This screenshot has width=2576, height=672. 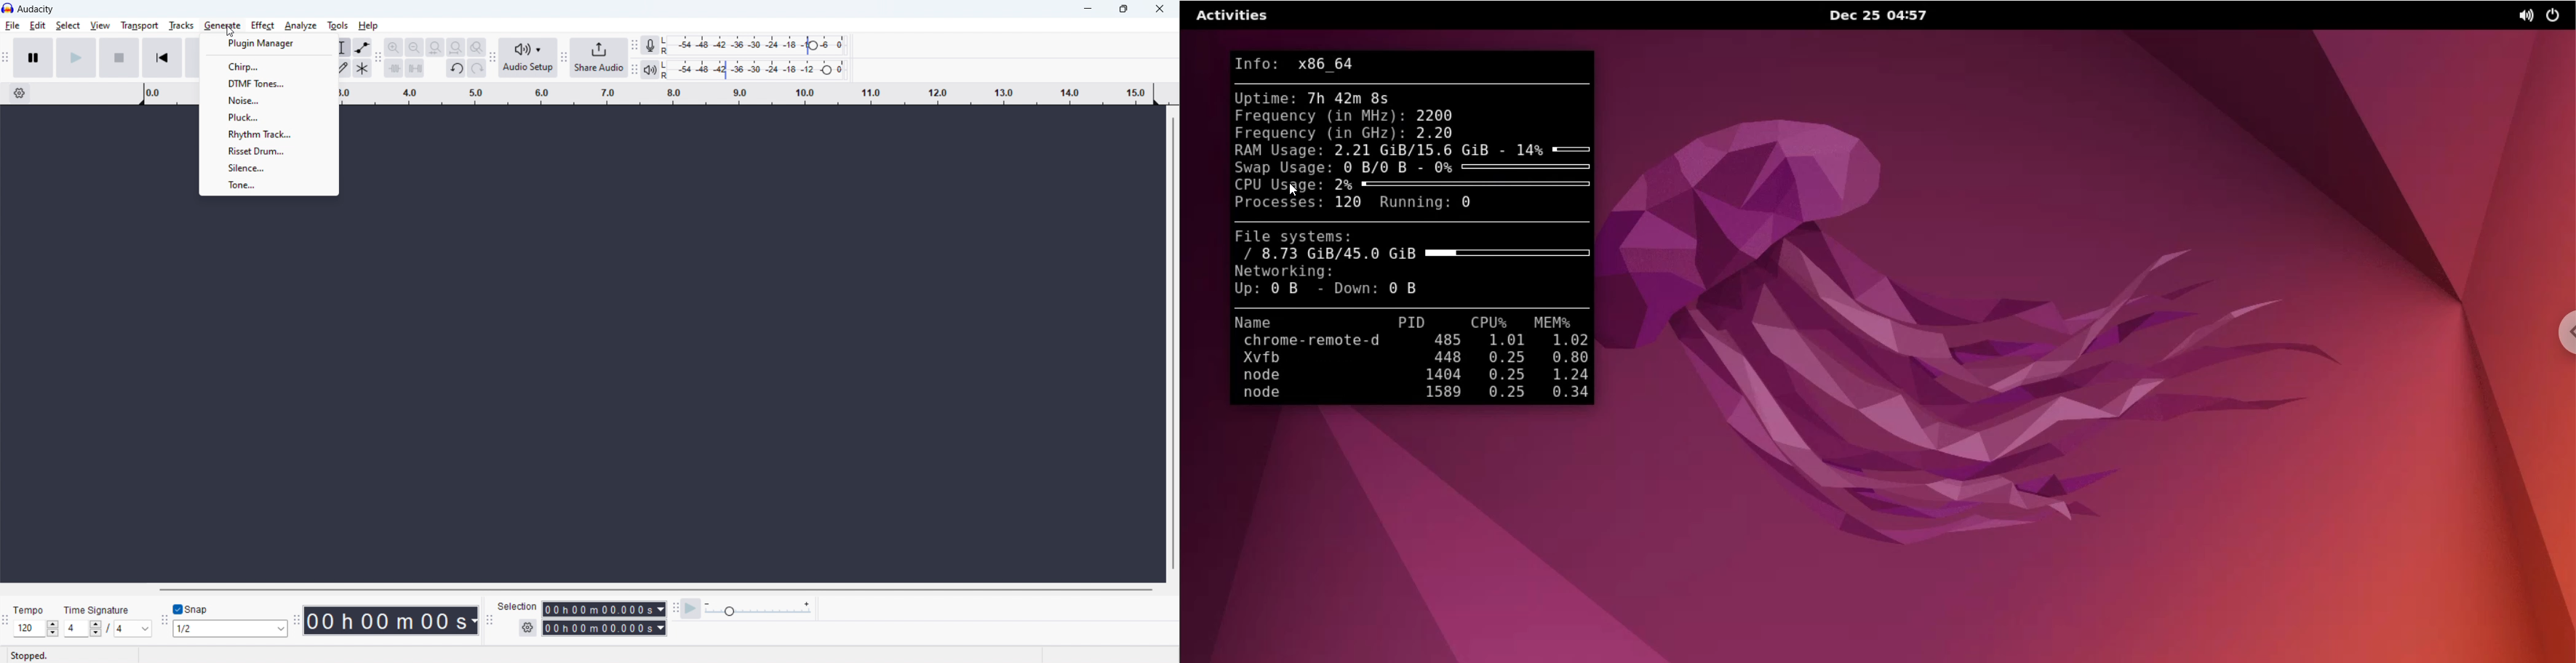 I want to click on close, so click(x=1160, y=8).